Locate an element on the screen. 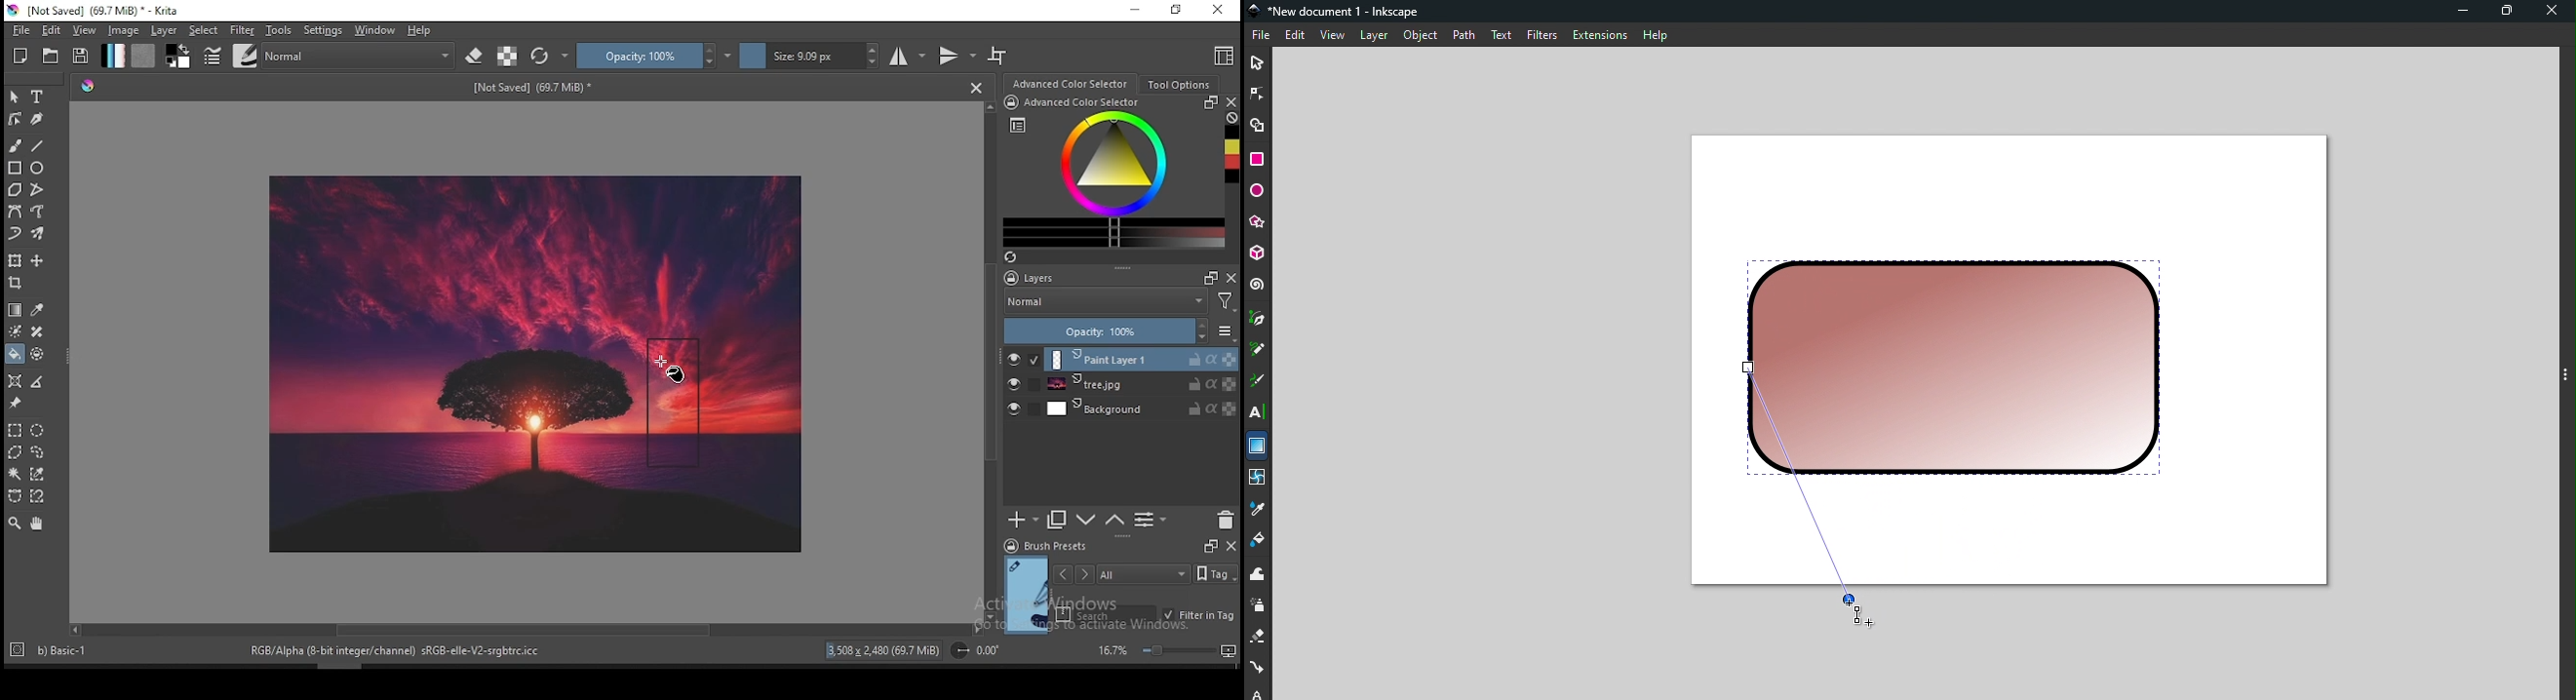 The image size is (2576, 700). new layer is located at coordinates (1024, 521).